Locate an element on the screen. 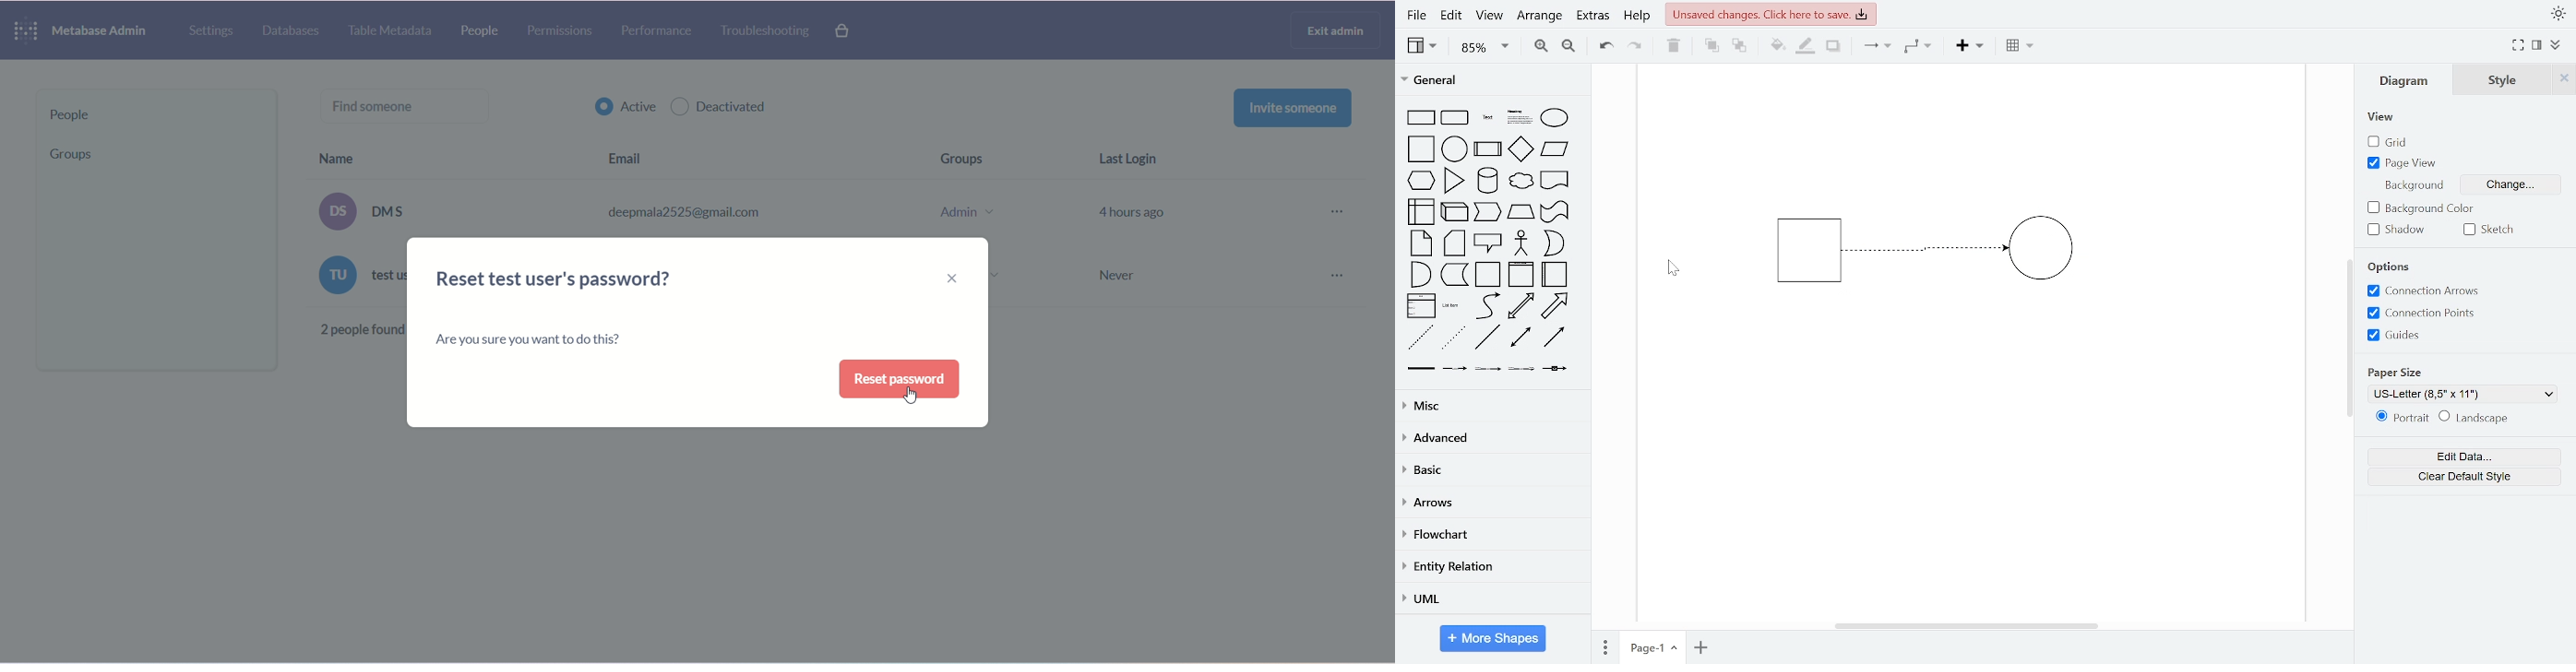 The width and height of the screenshot is (2576, 672). format is located at coordinates (2537, 45).